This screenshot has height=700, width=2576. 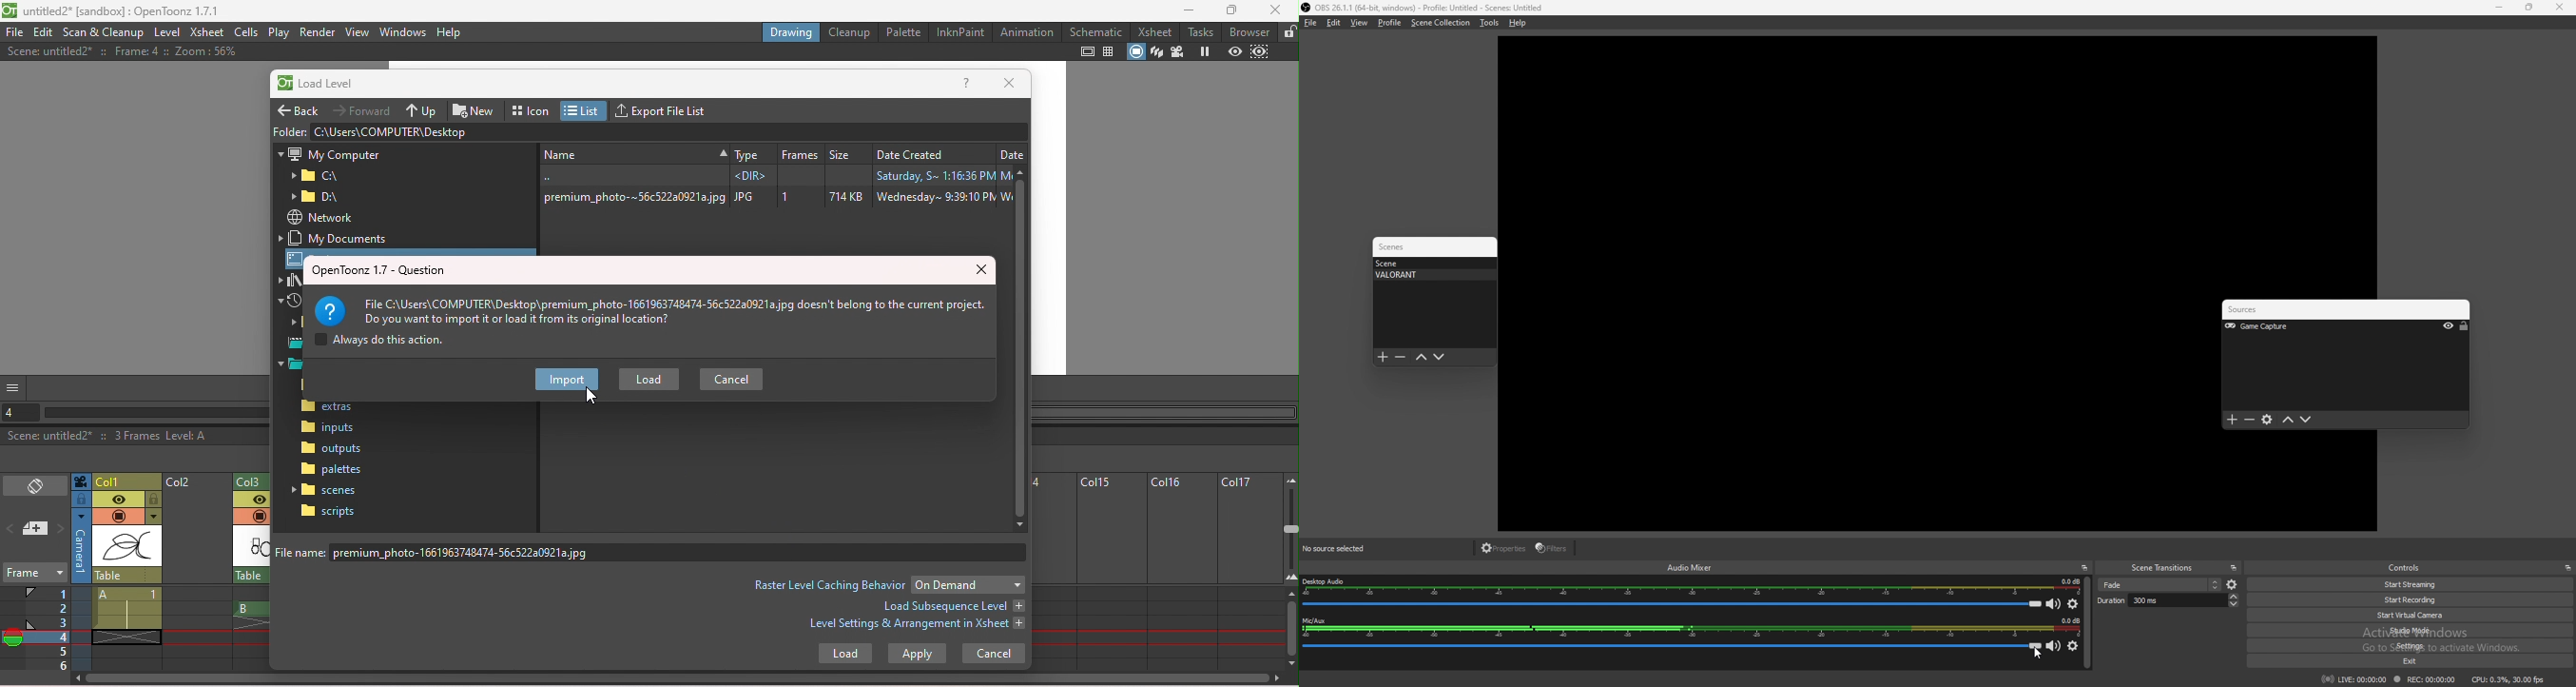 What do you see at coordinates (2168, 600) in the screenshot?
I see `duration` at bounding box center [2168, 600].